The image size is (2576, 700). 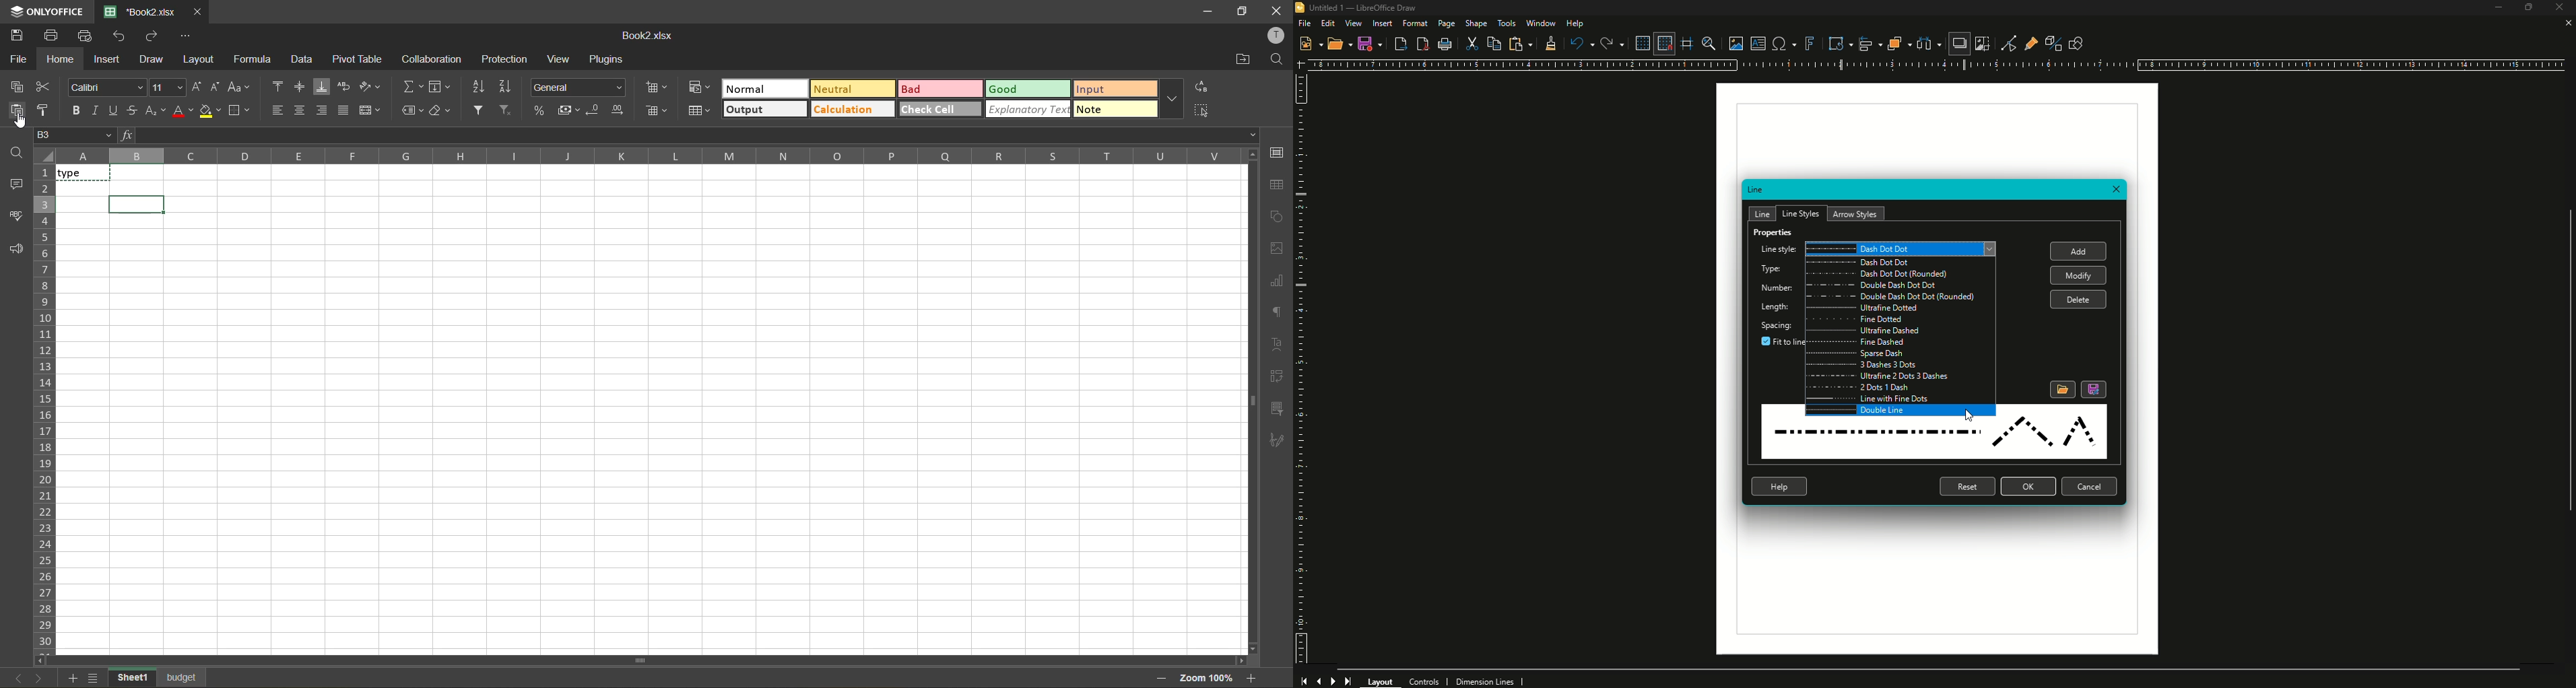 I want to click on open location, so click(x=1240, y=61).